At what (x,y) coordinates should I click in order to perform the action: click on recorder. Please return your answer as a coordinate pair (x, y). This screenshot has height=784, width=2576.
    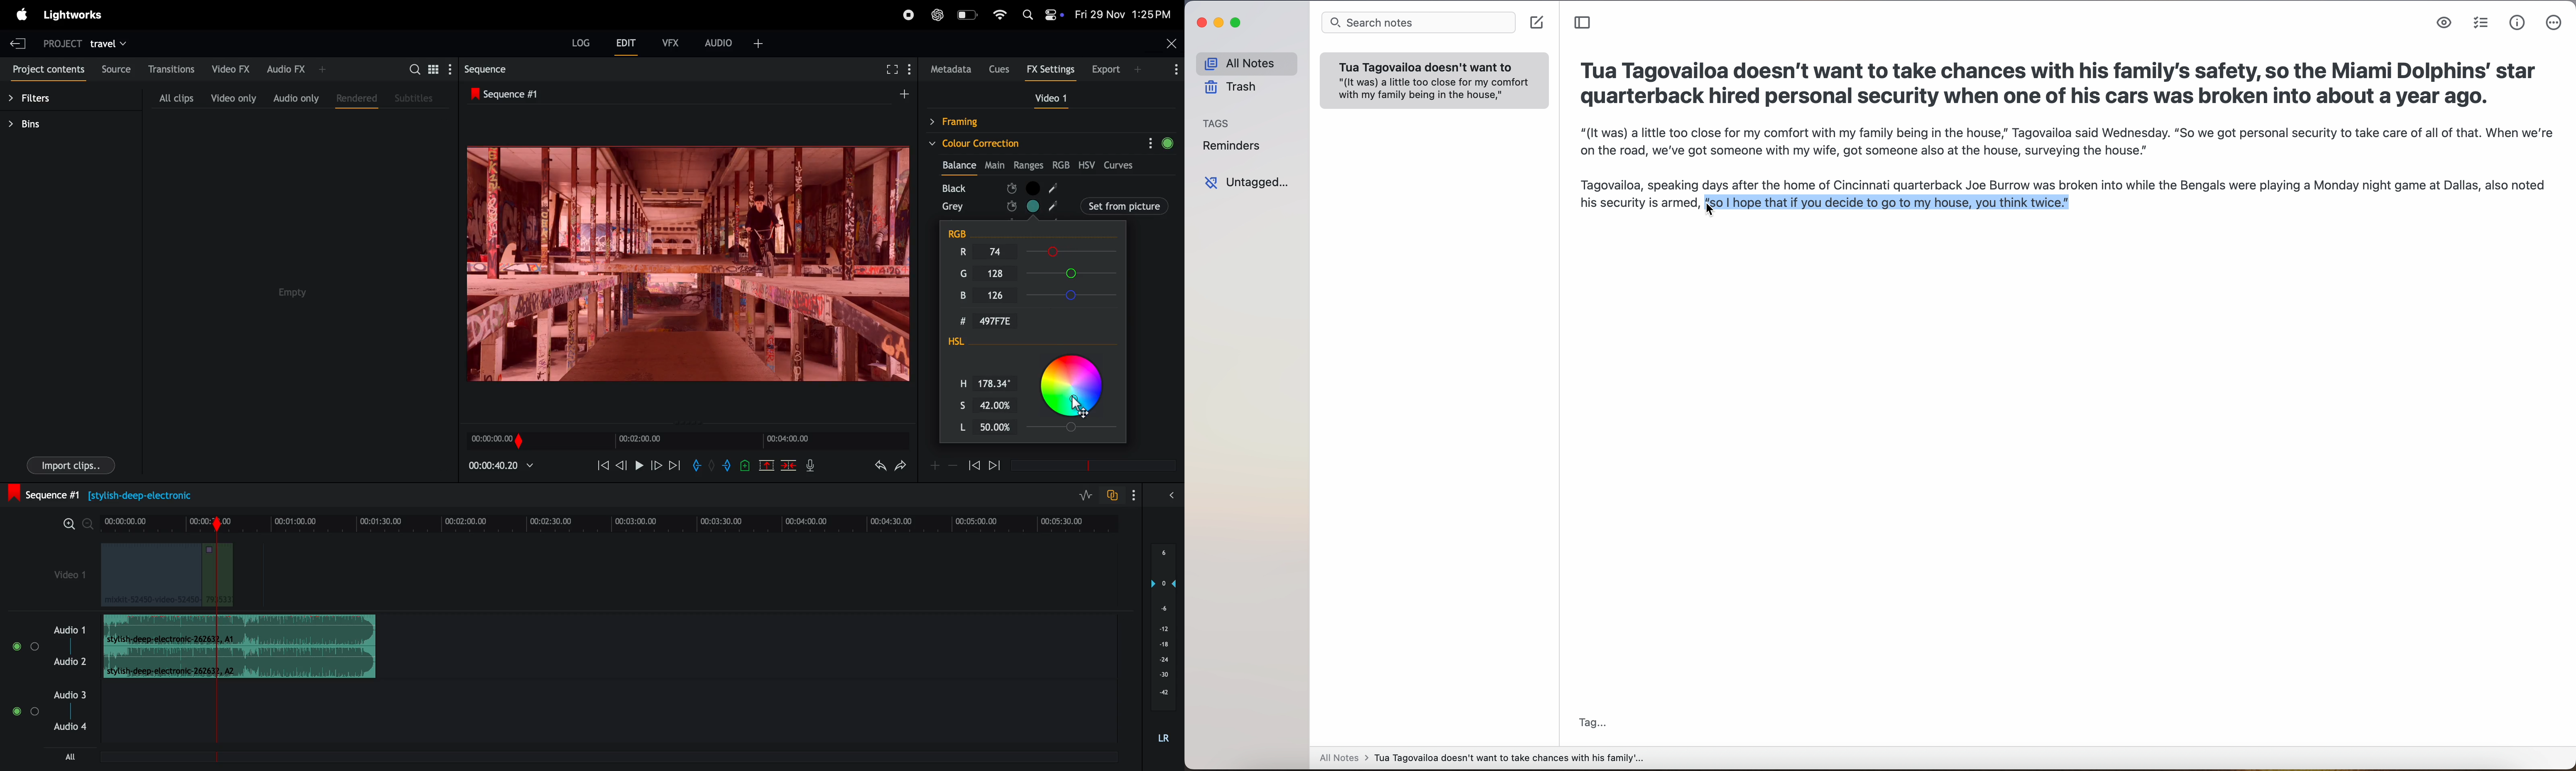
    Looking at the image, I should click on (908, 16).